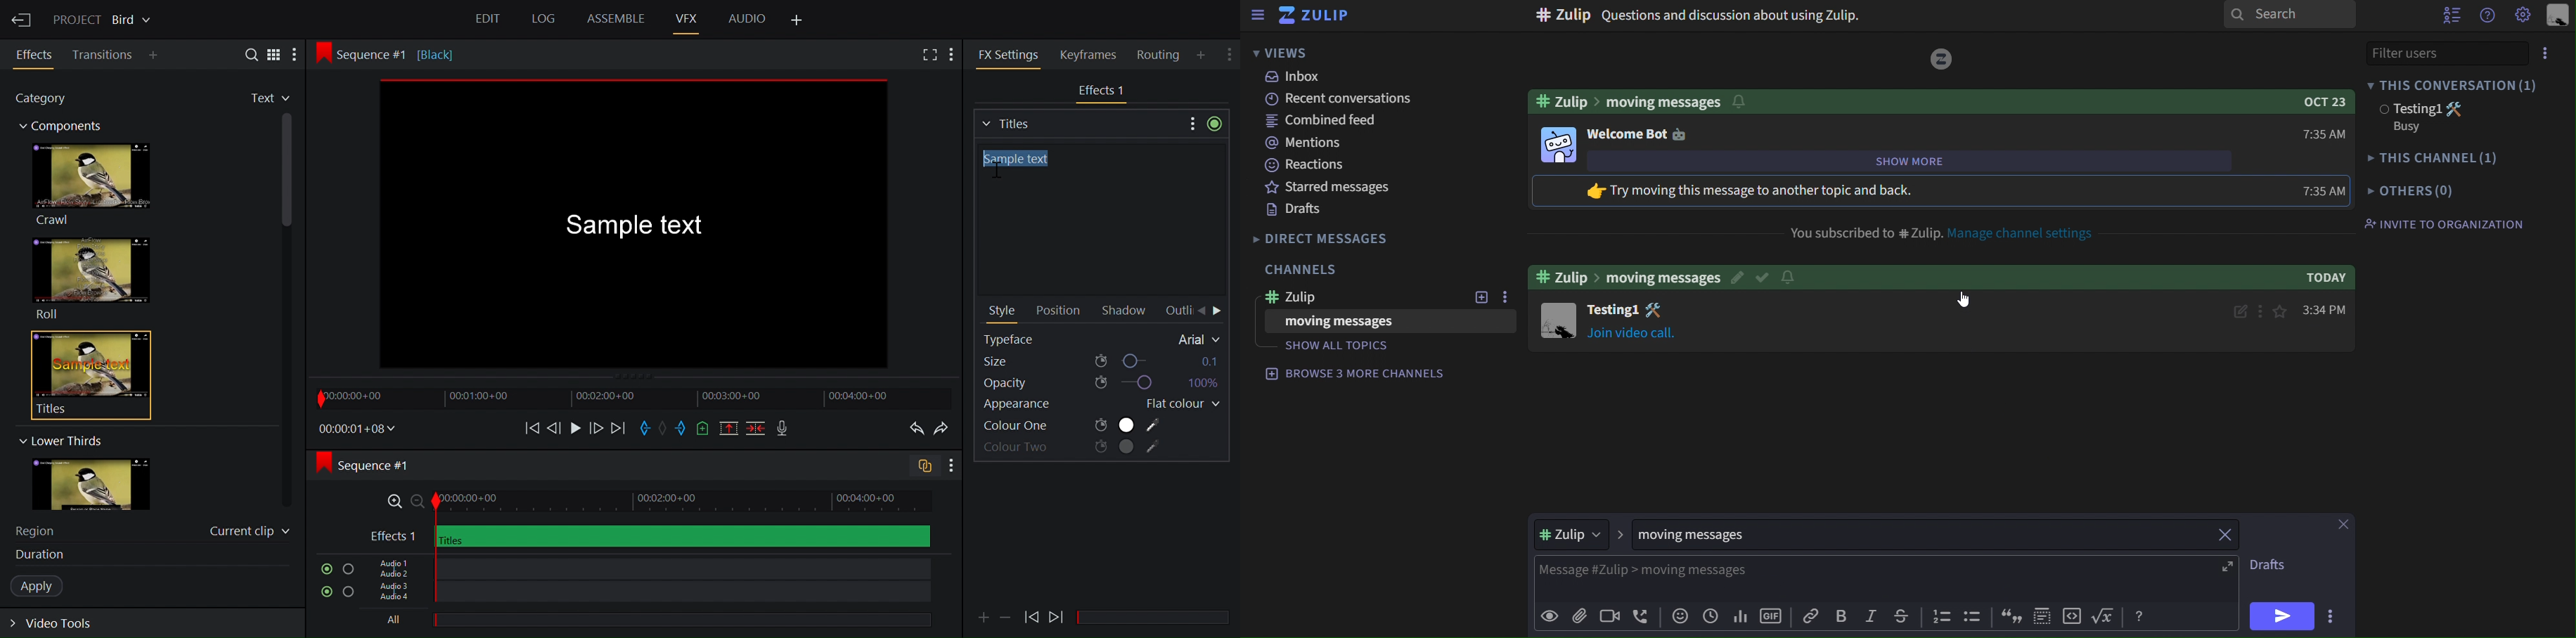  Describe the element at coordinates (1094, 54) in the screenshot. I see `Keyframes` at that location.